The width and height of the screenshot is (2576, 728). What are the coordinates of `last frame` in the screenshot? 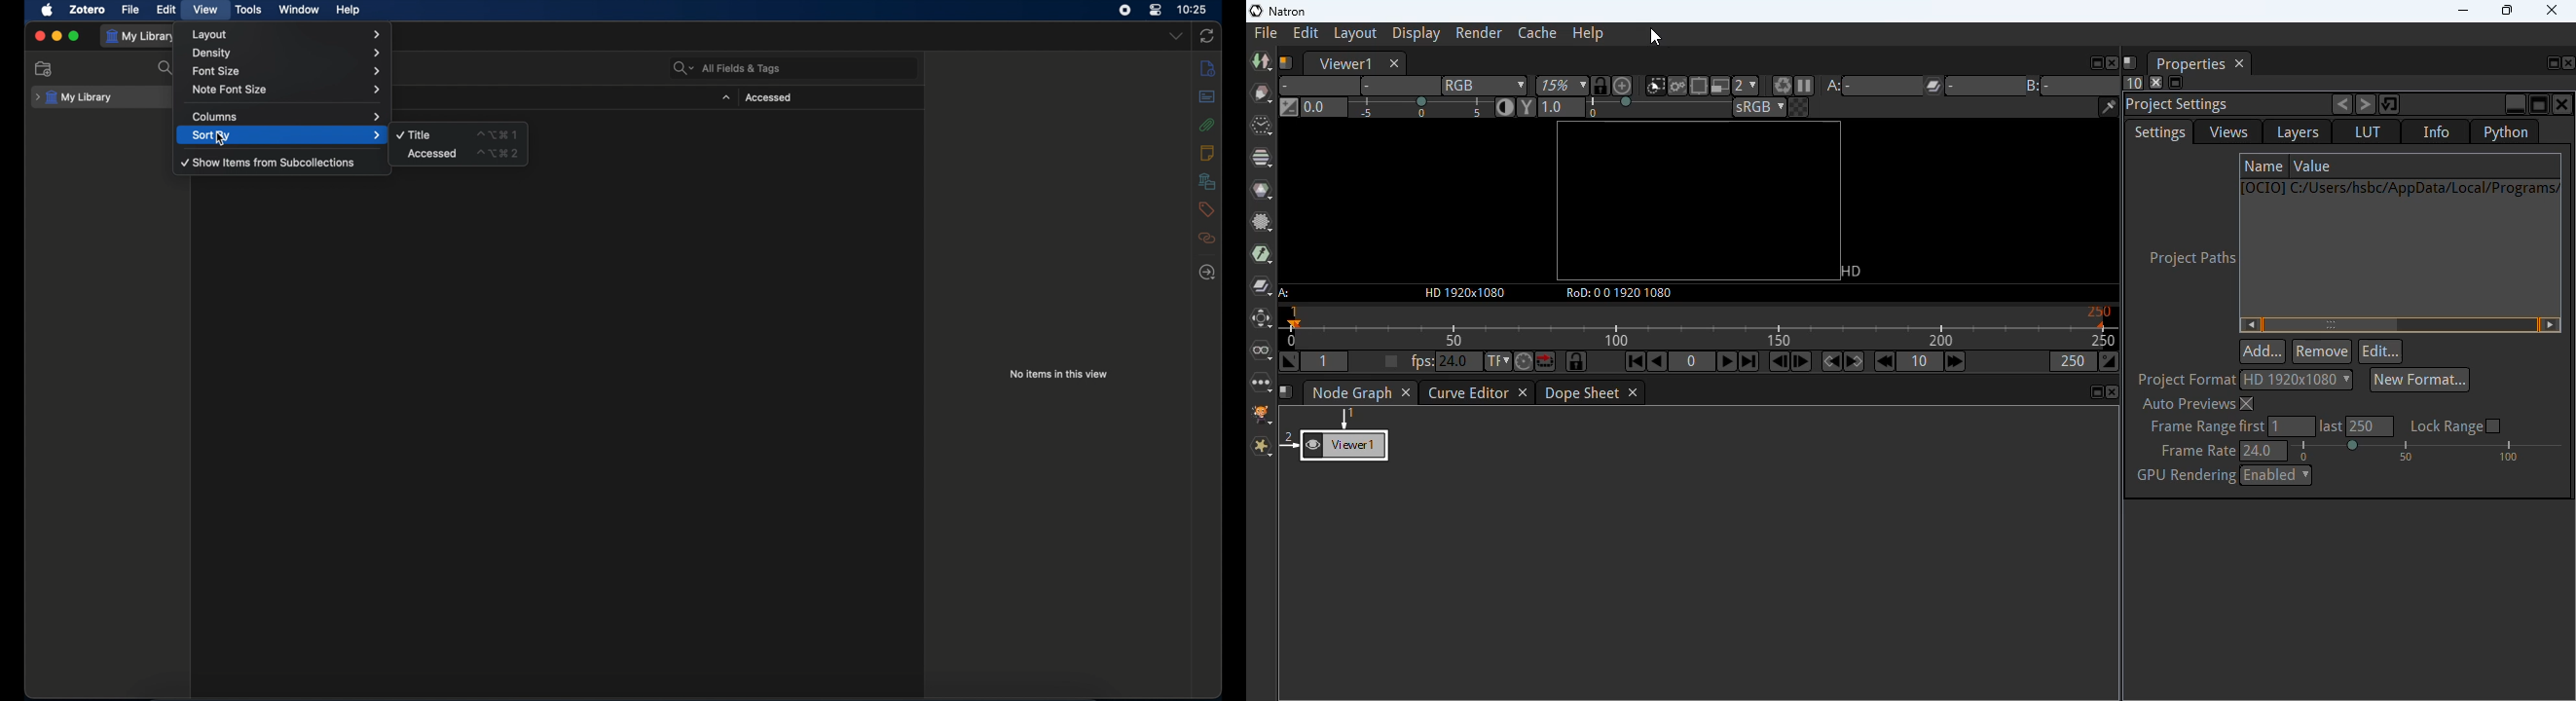 It's located at (1749, 361).